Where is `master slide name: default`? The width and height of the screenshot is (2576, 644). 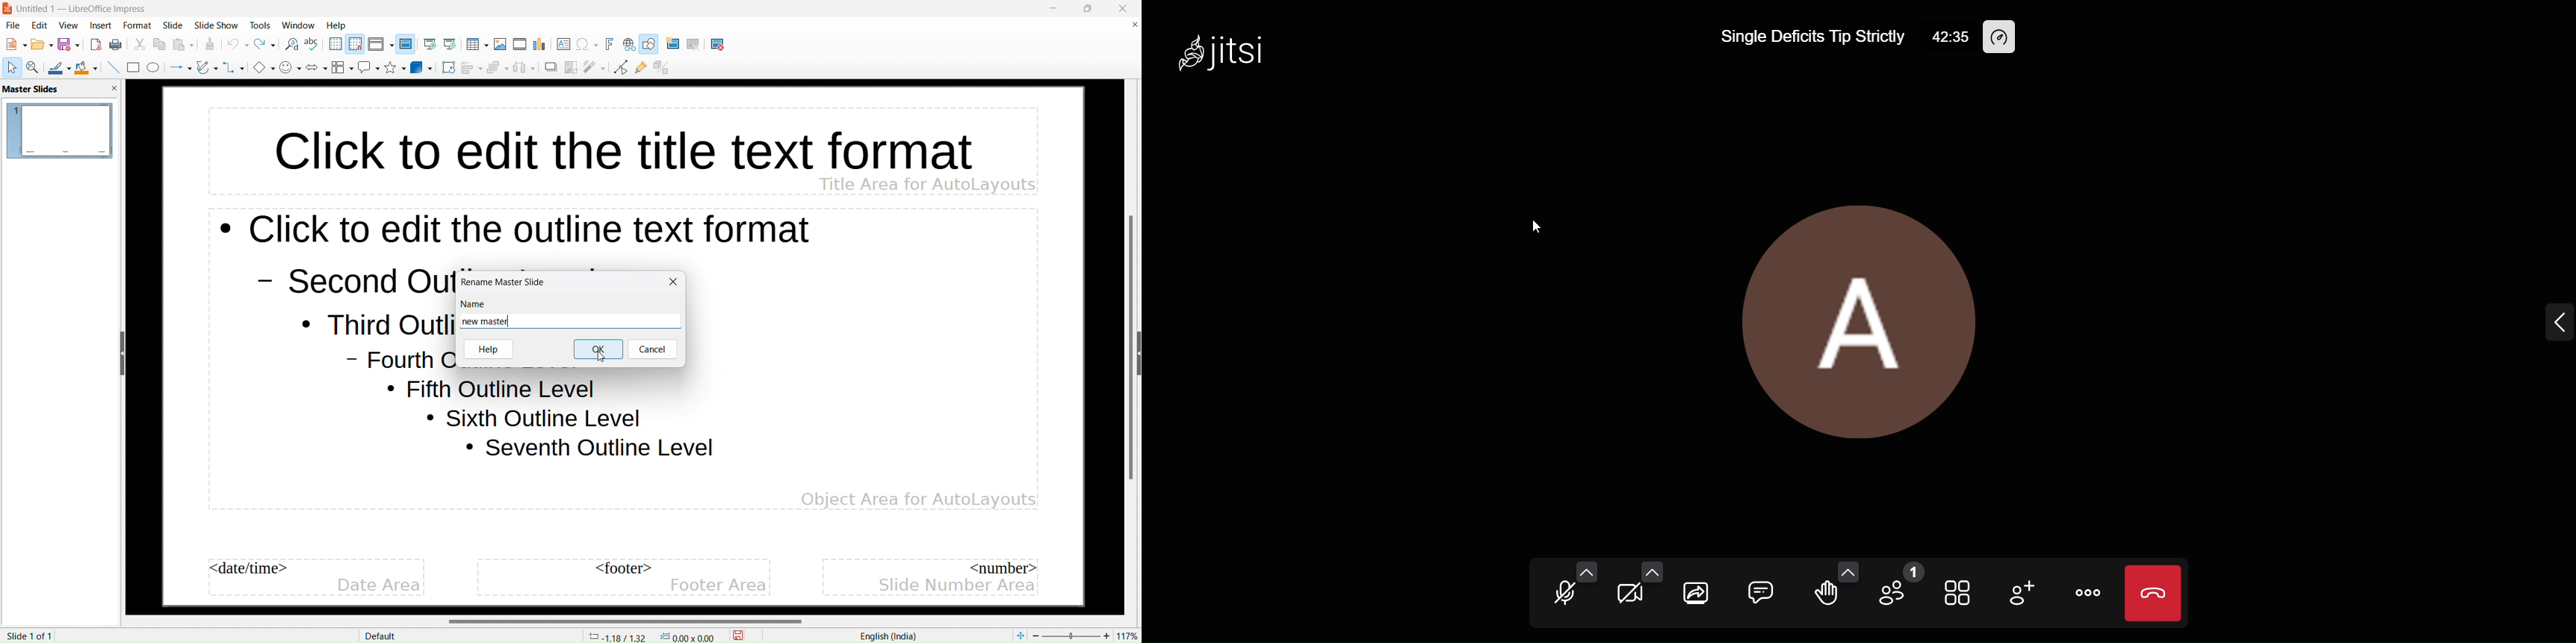 master slide name: default is located at coordinates (59, 130).